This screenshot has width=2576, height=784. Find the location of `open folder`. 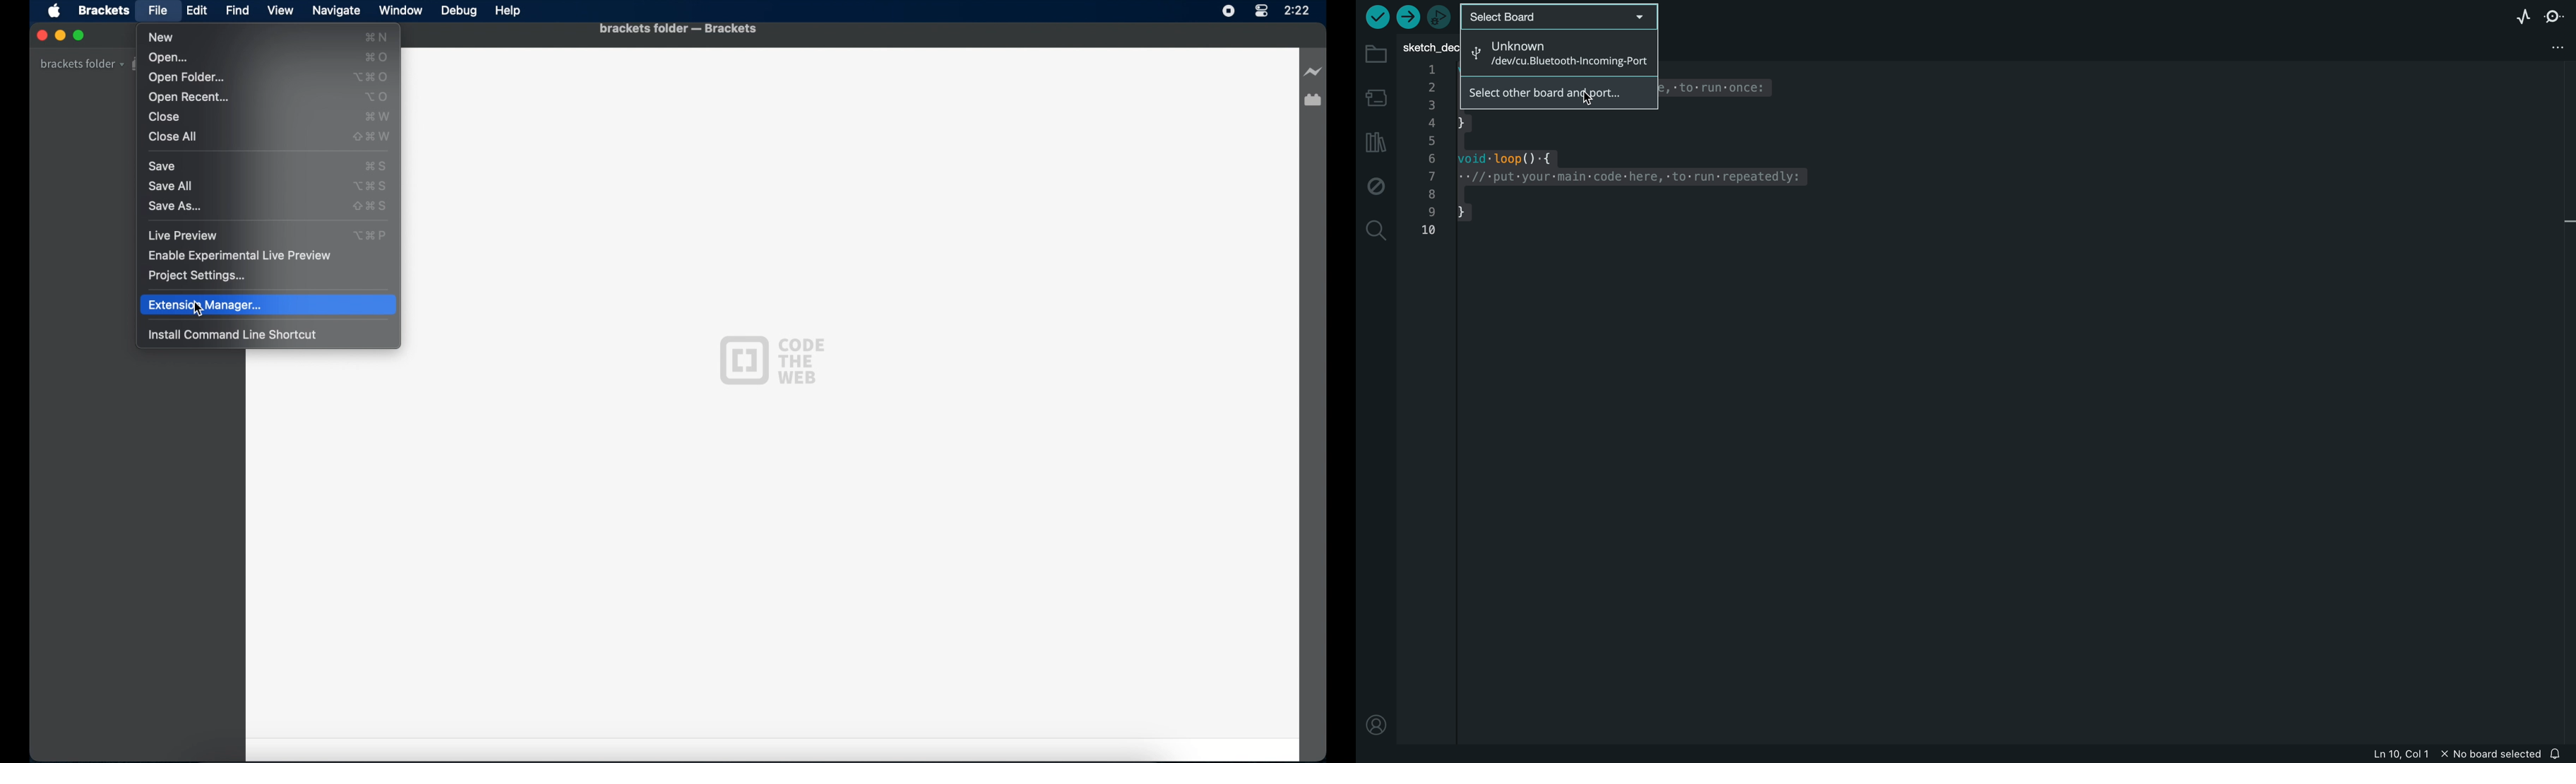

open folder is located at coordinates (186, 78).